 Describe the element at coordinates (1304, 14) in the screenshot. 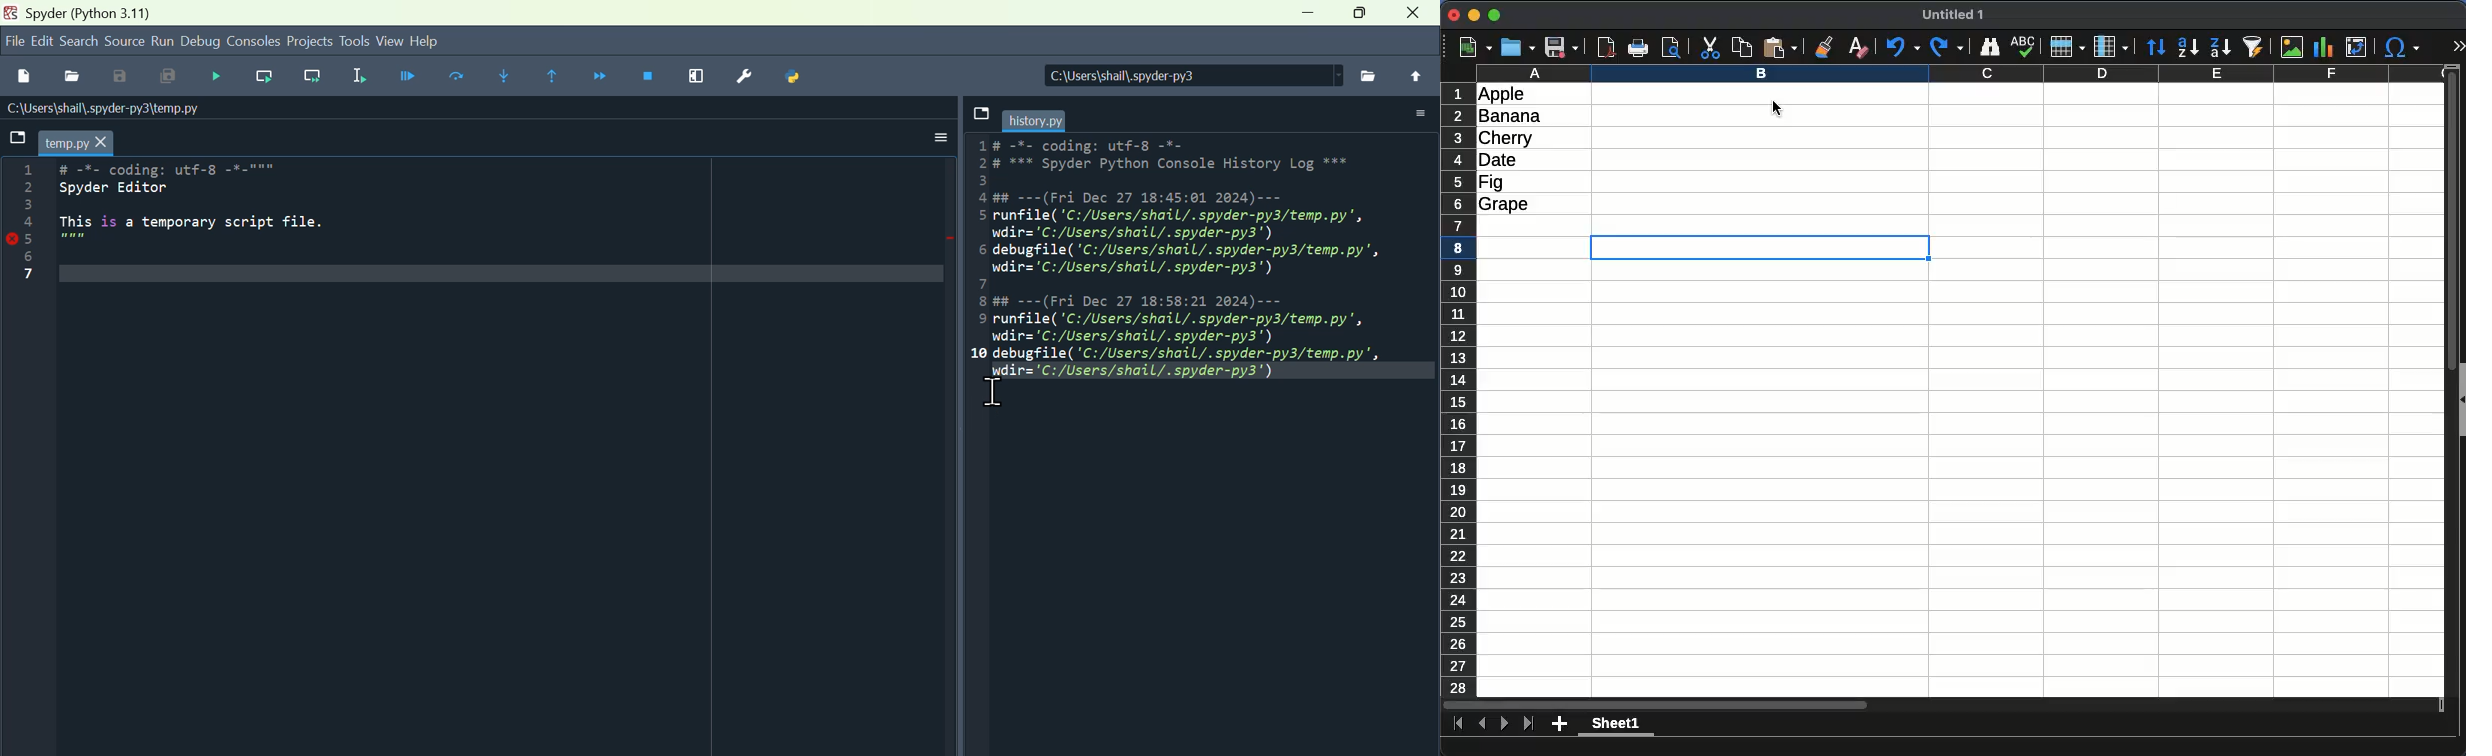

I see `minimise` at that location.